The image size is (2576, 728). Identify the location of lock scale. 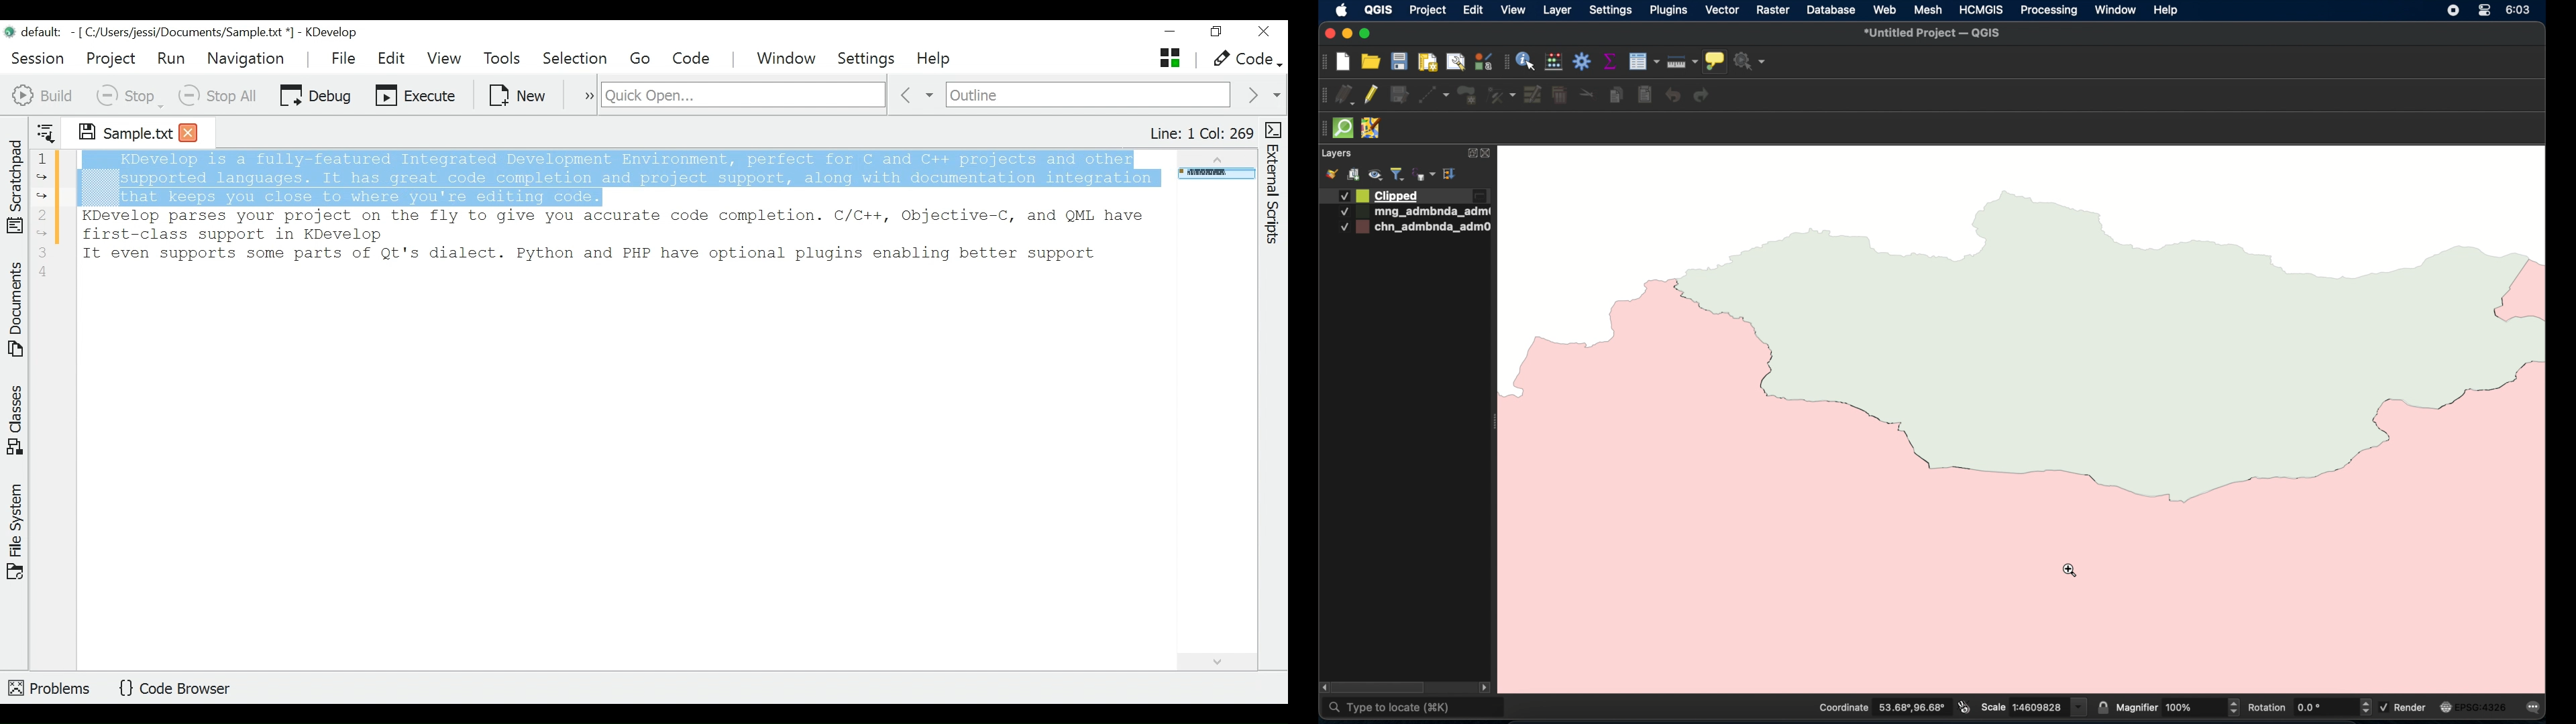
(2102, 706).